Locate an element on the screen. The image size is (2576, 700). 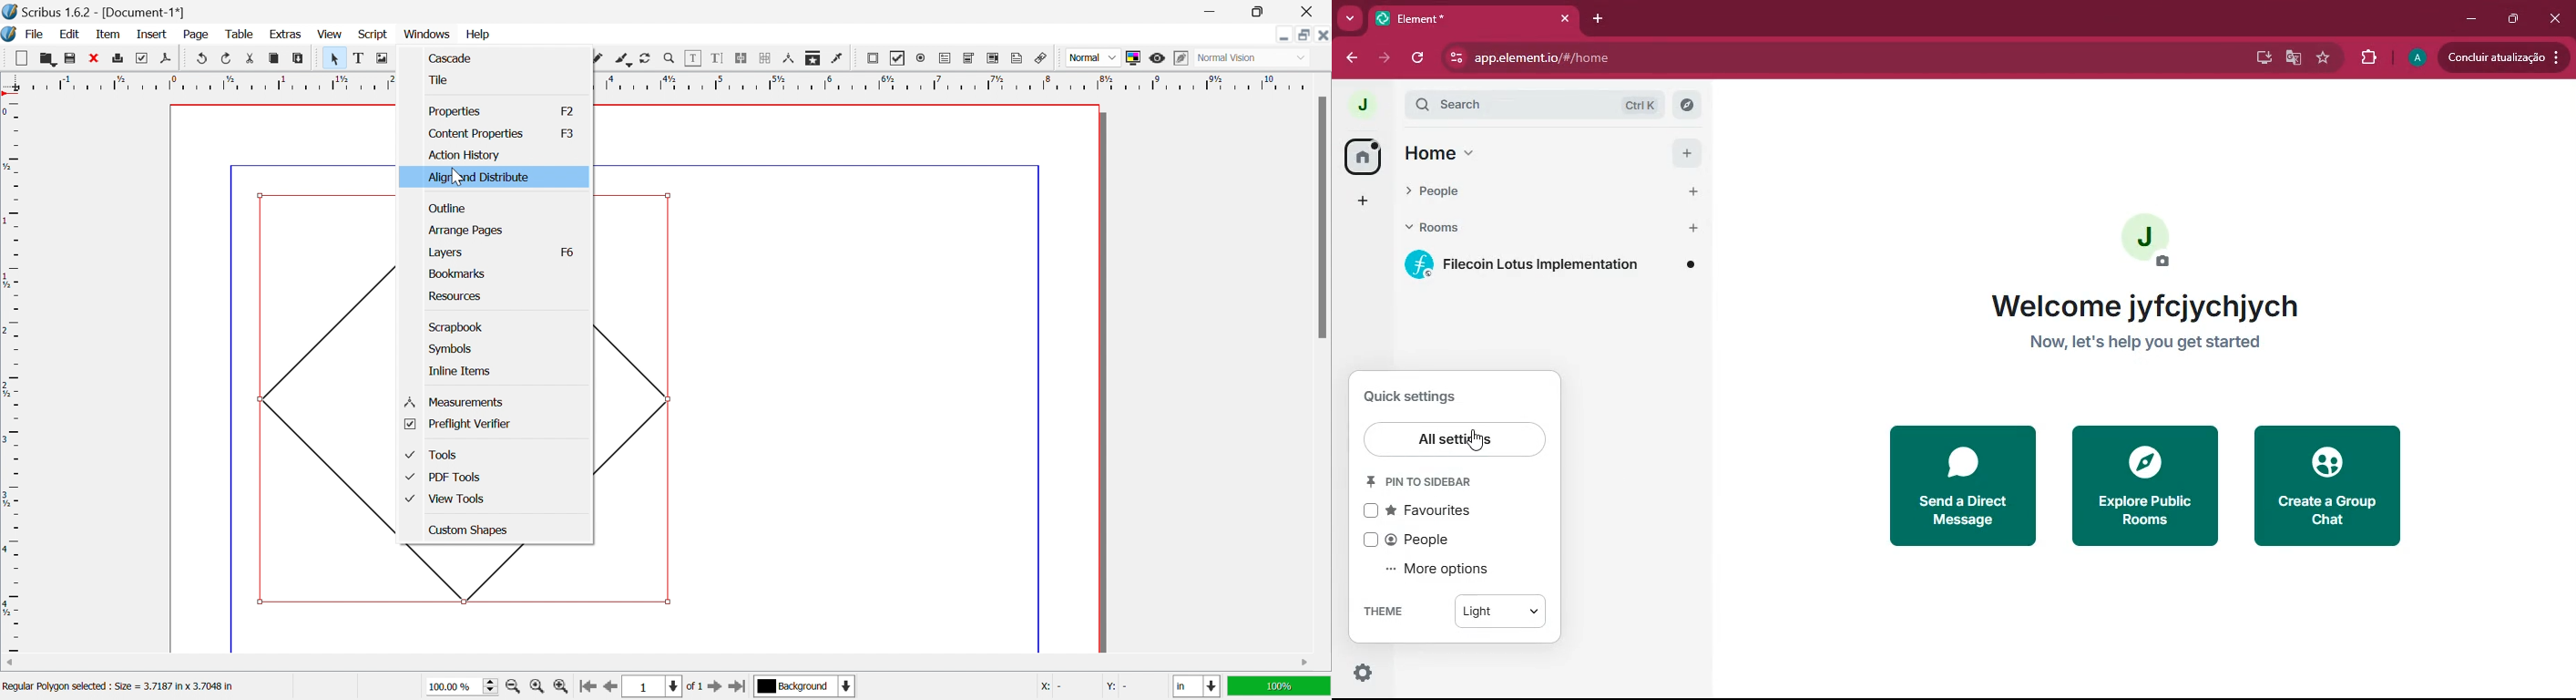
Regular polygon selected: Size = 3.7187 in x 3.7048 in is located at coordinates (118, 688).